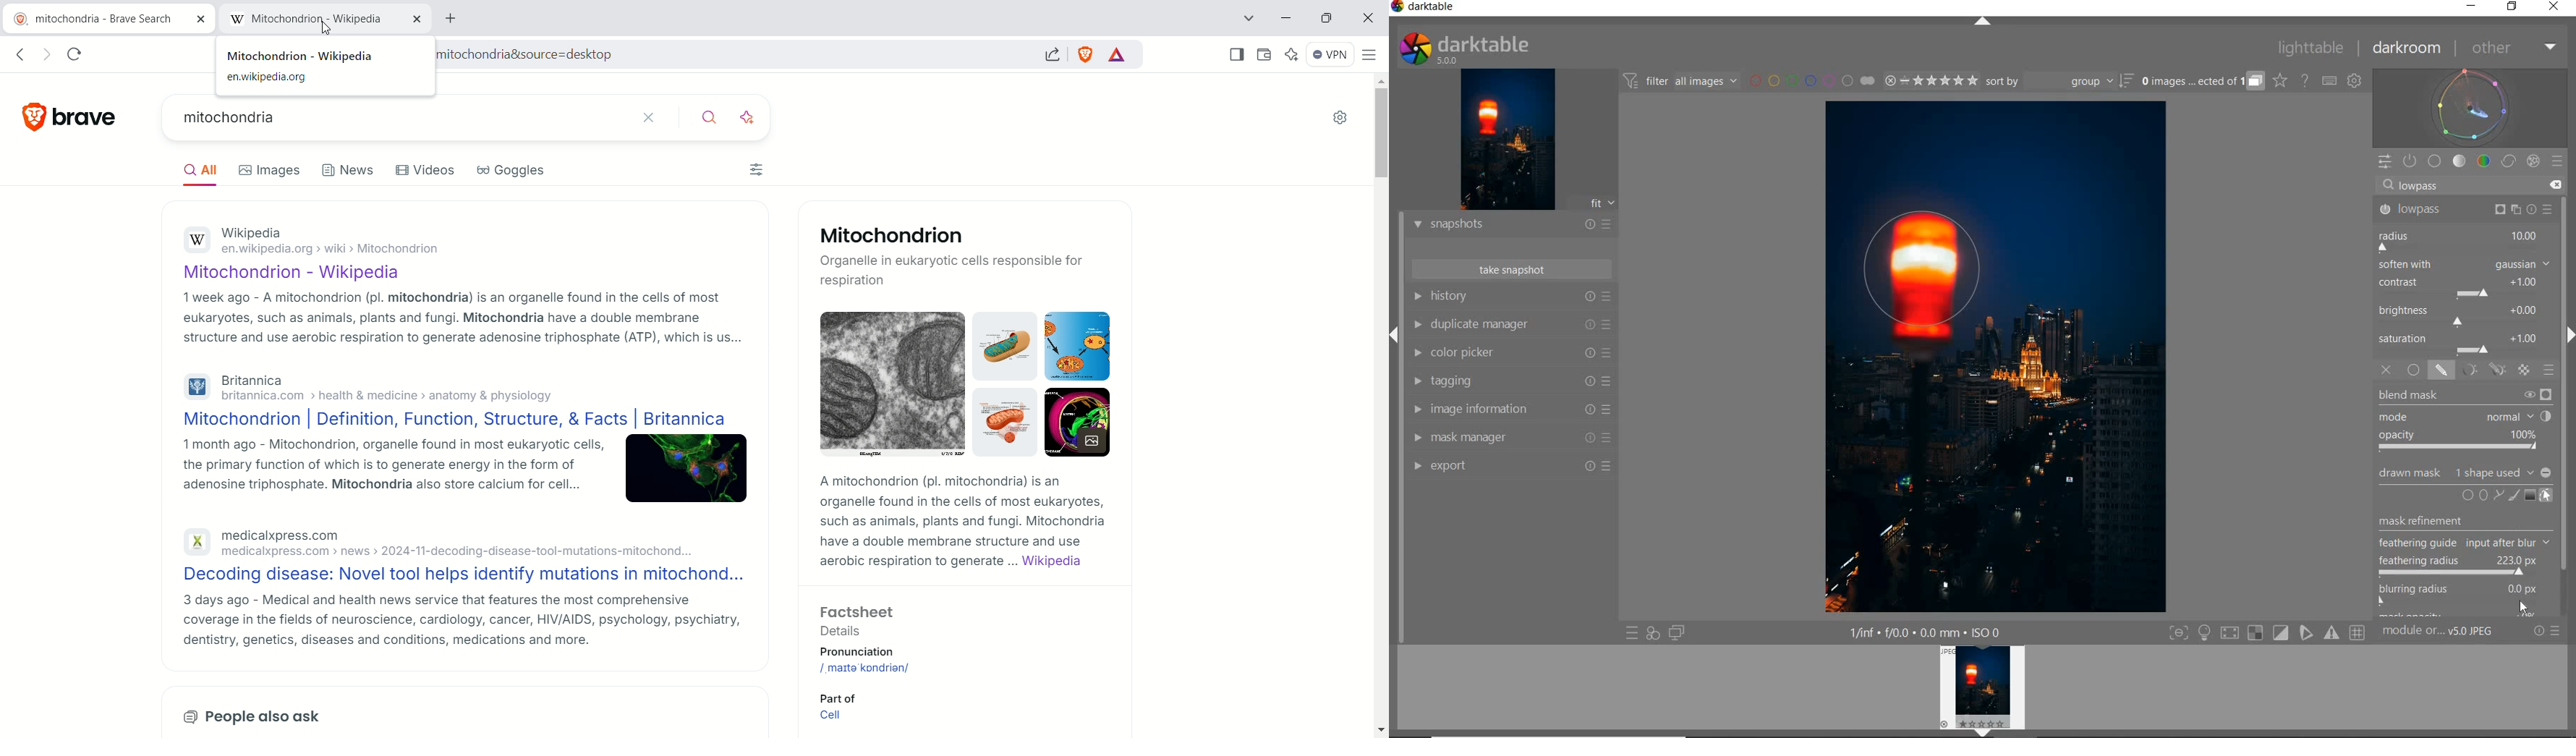 This screenshot has width=2576, height=756. Describe the element at coordinates (2436, 161) in the screenshot. I see `BASE` at that location.